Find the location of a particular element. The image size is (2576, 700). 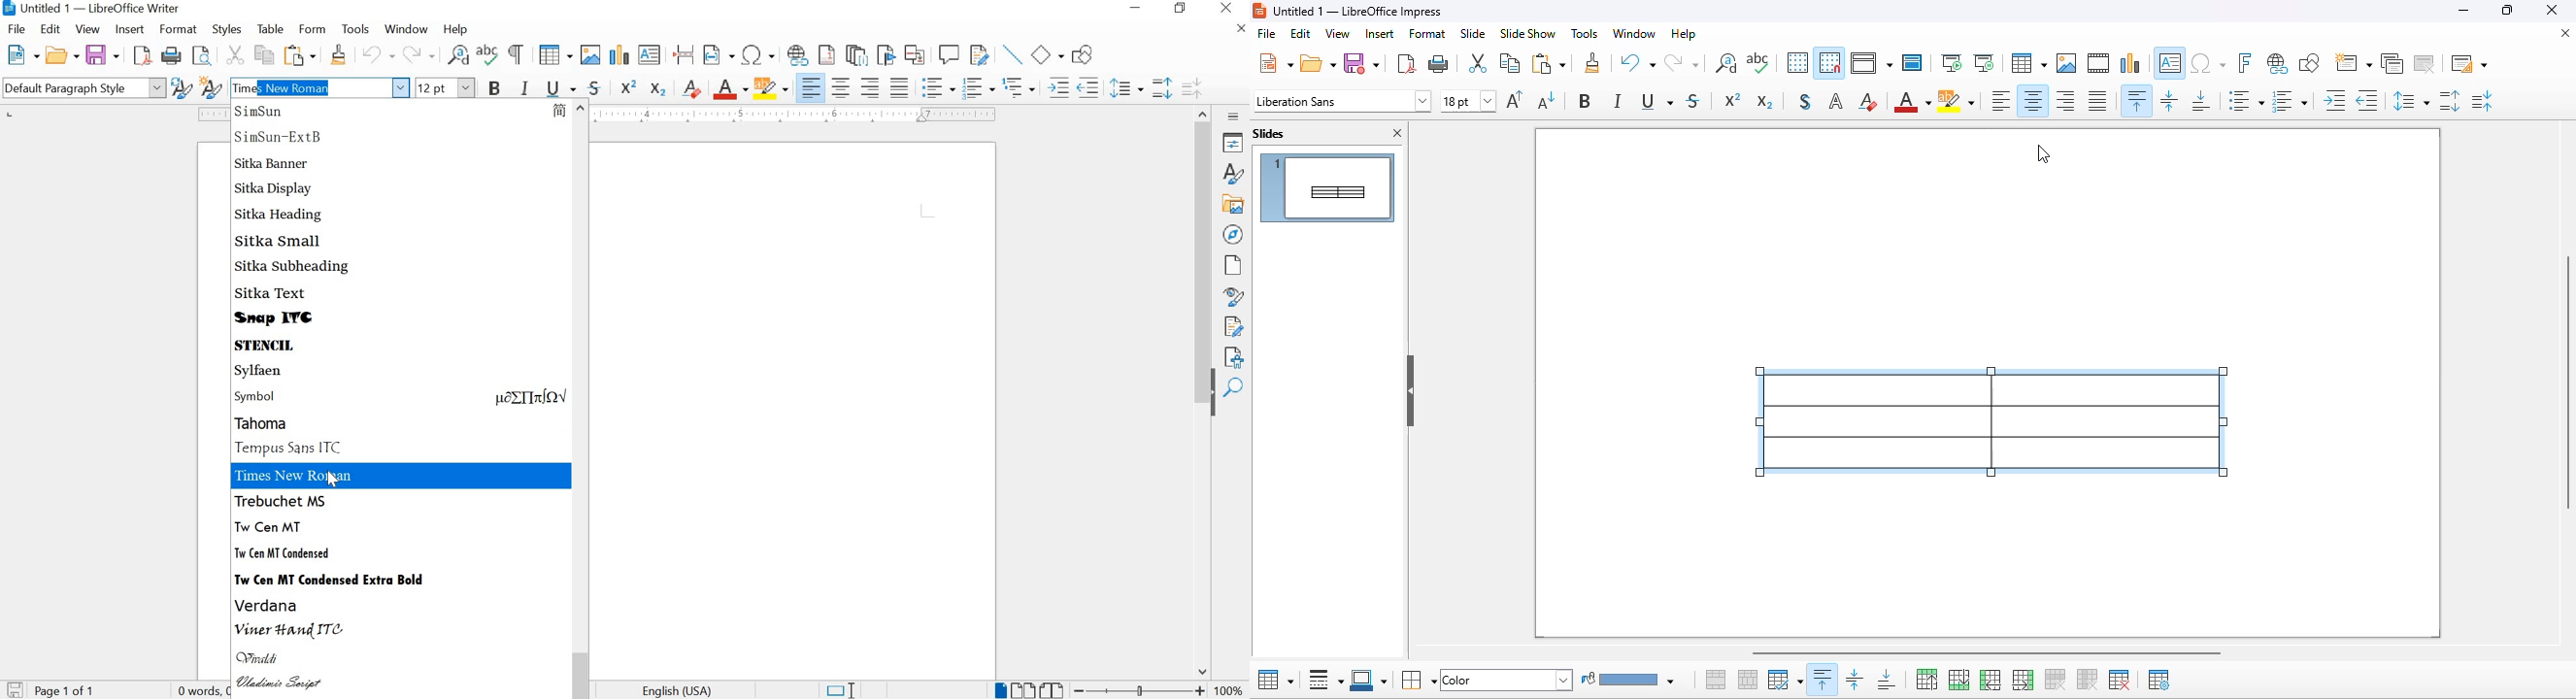

toggle ordered list is located at coordinates (2290, 101).